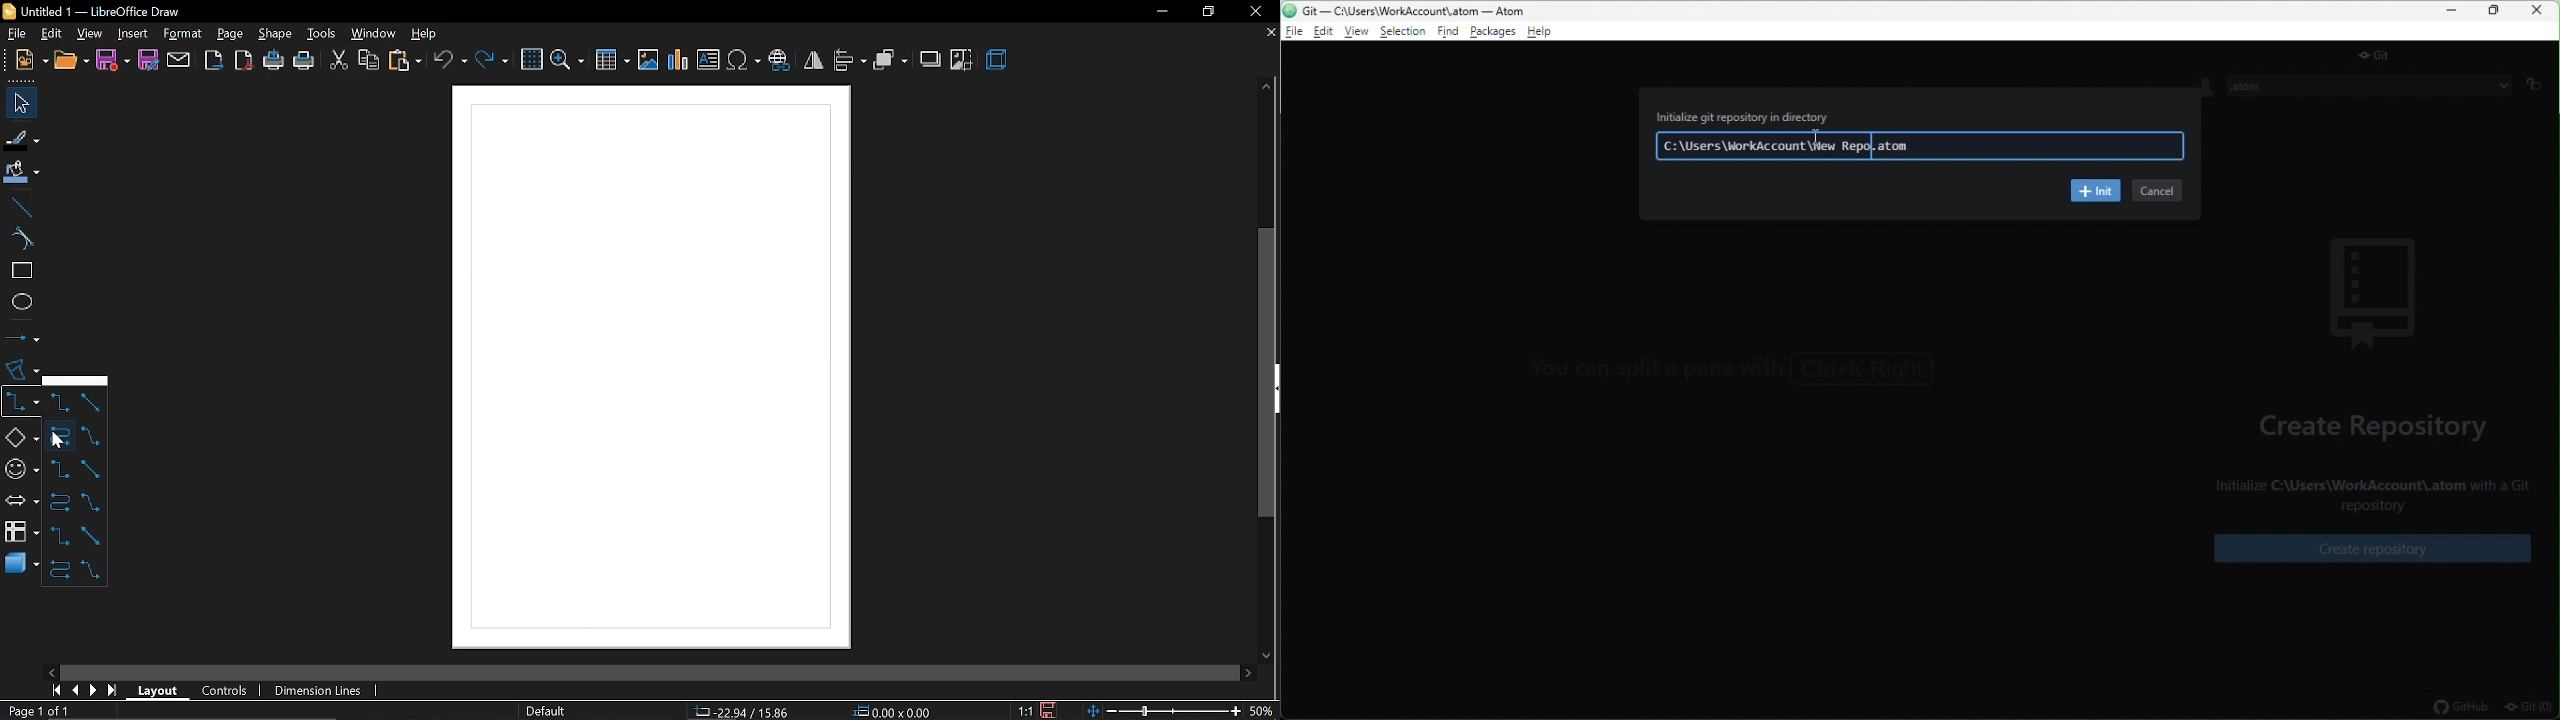 This screenshot has width=2576, height=728. What do you see at coordinates (18, 205) in the screenshot?
I see `line` at bounding box center [18, 205].